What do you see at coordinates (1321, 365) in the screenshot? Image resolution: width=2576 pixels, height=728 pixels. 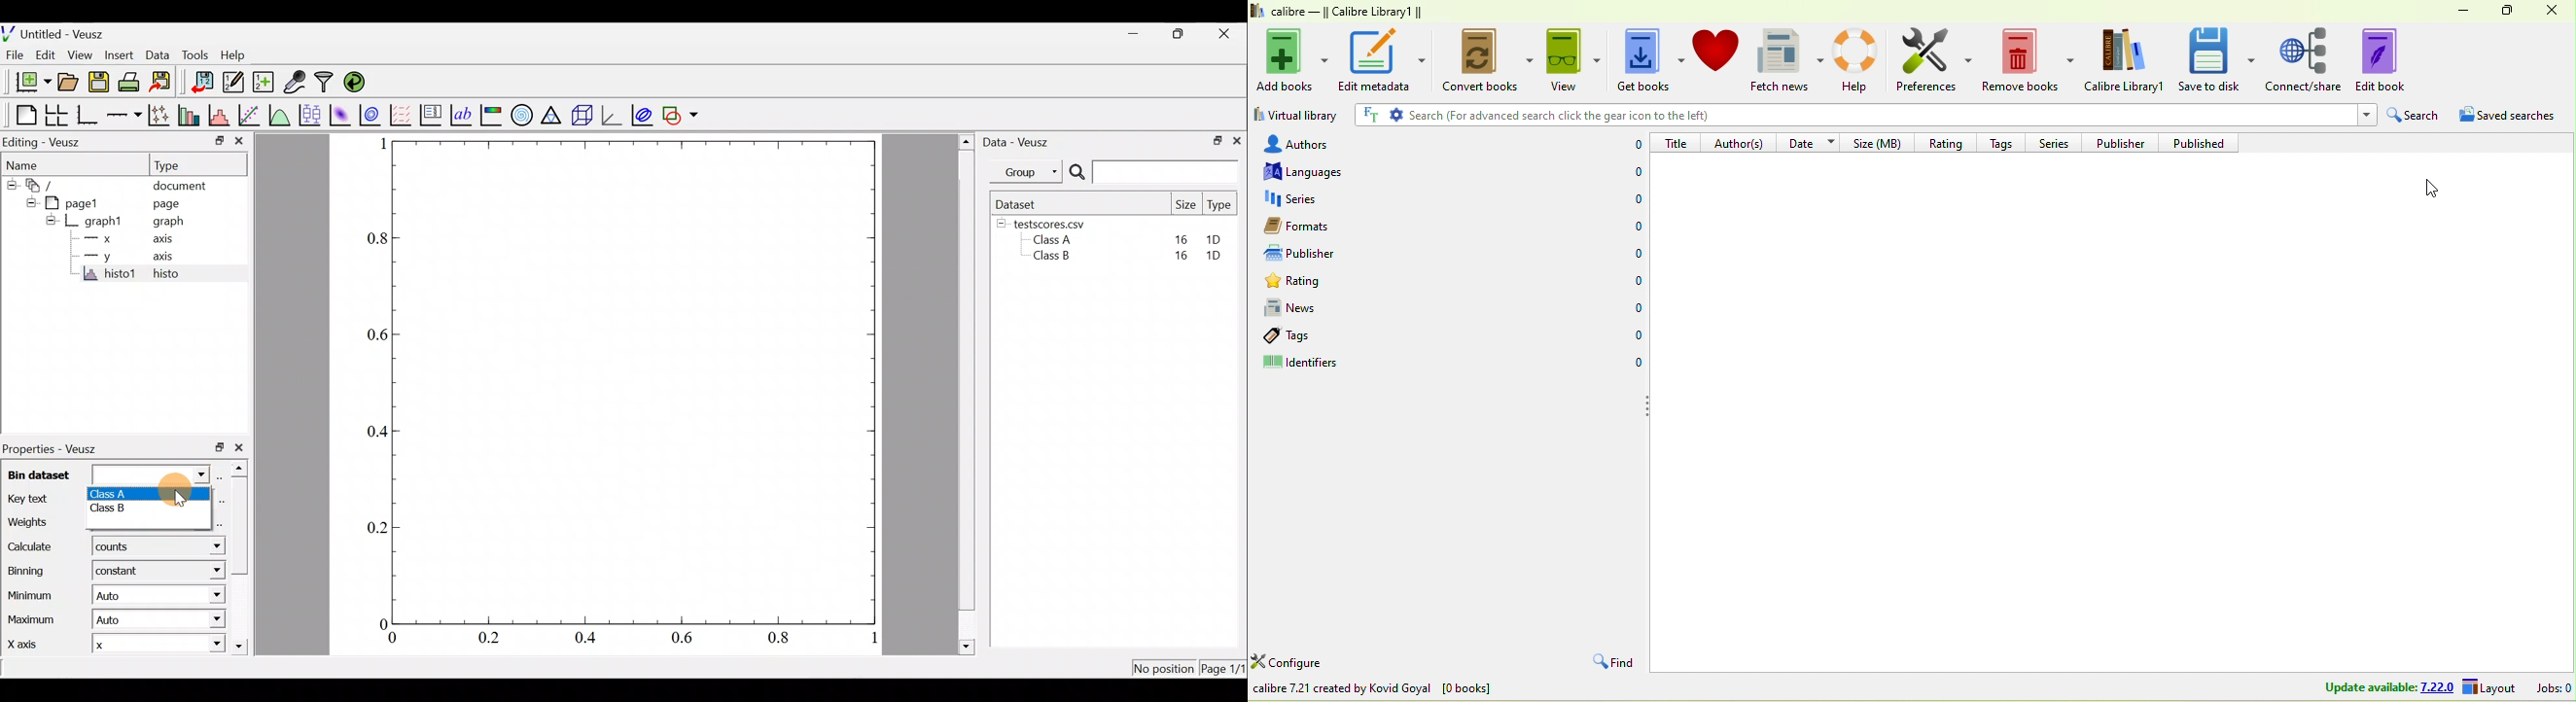 I see `identifiers` at bounding box center [1321, 365].